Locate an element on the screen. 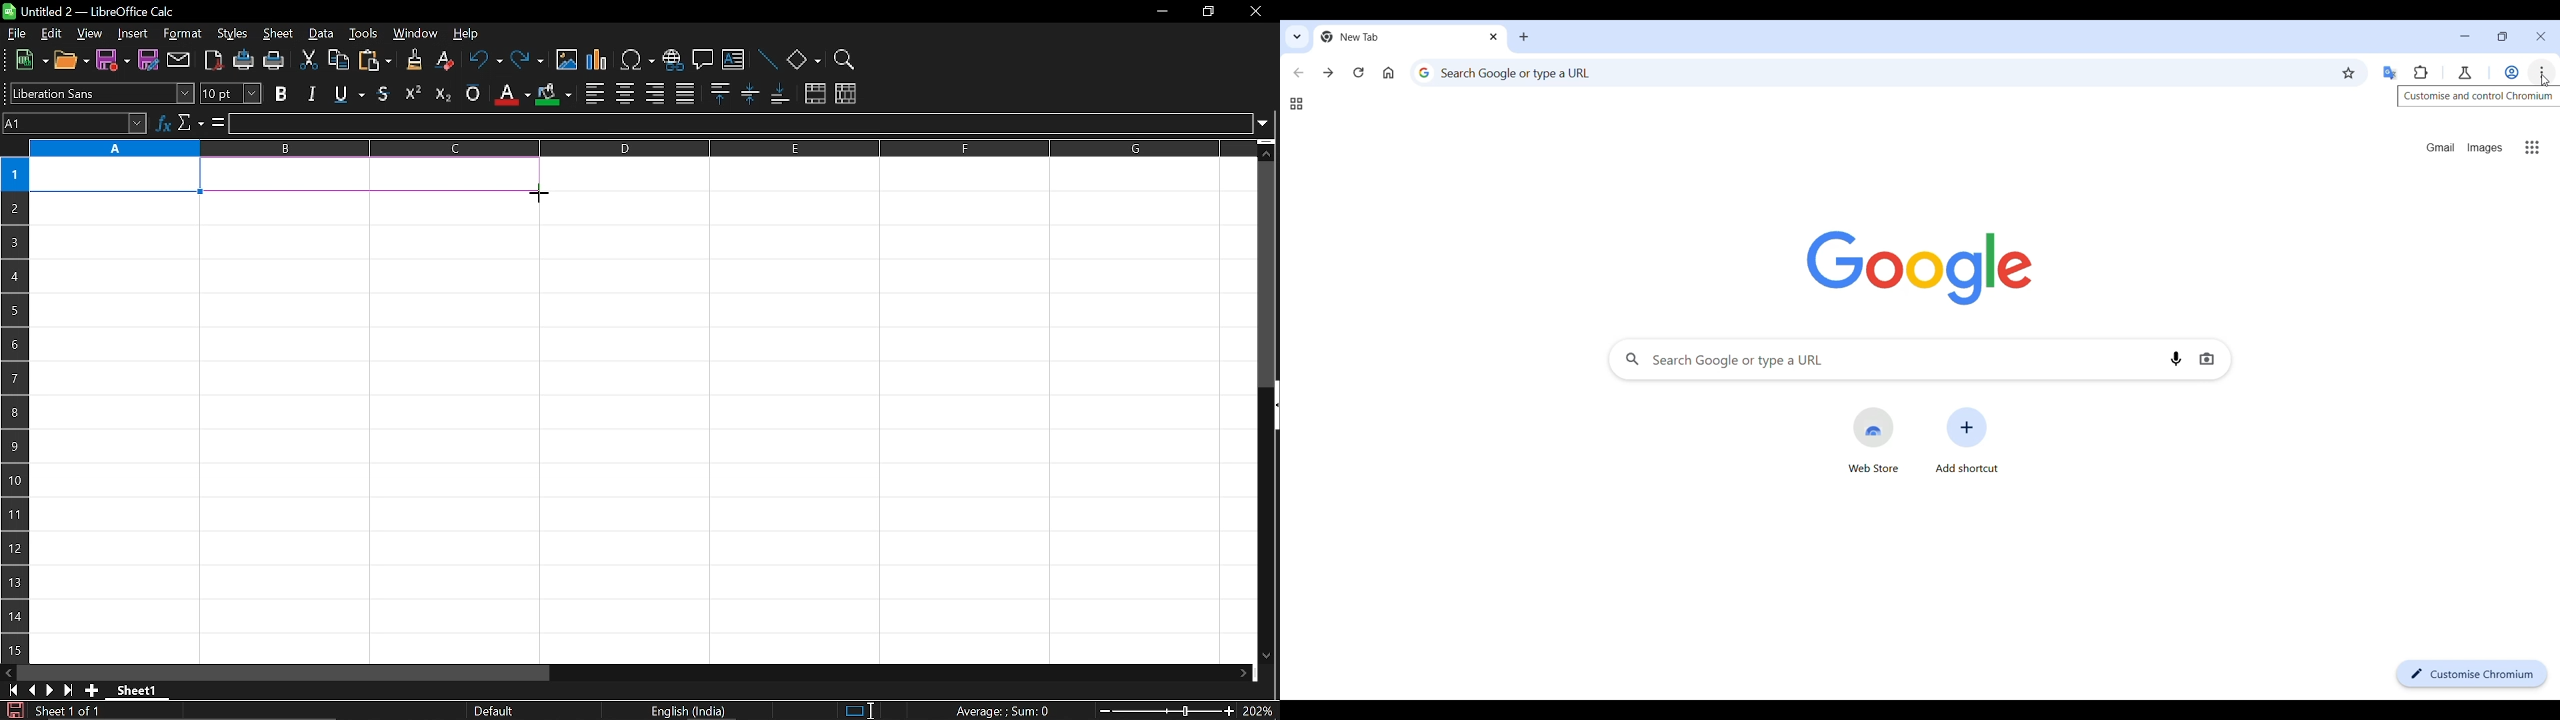  vertical scrollbar is located at coordinates (1268, 274).